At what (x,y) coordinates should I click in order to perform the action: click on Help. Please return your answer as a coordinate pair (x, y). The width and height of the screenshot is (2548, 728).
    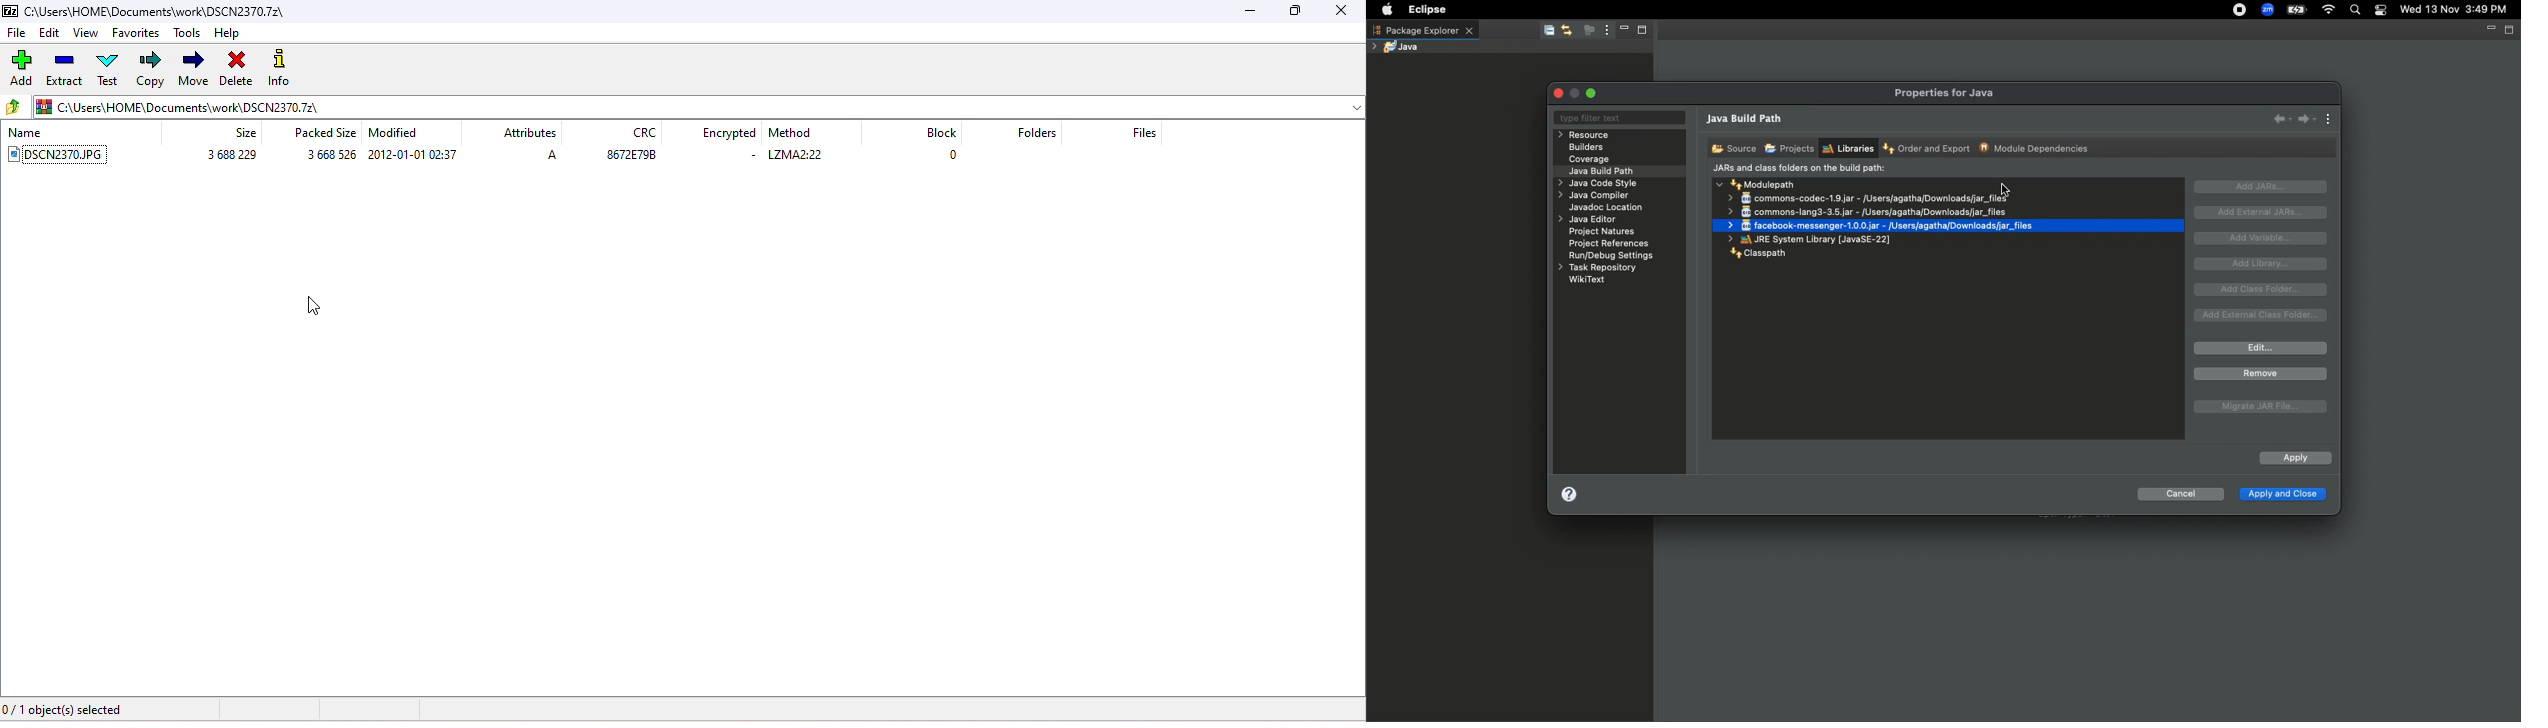
    Looking at the image, I should click on (1569, 497).